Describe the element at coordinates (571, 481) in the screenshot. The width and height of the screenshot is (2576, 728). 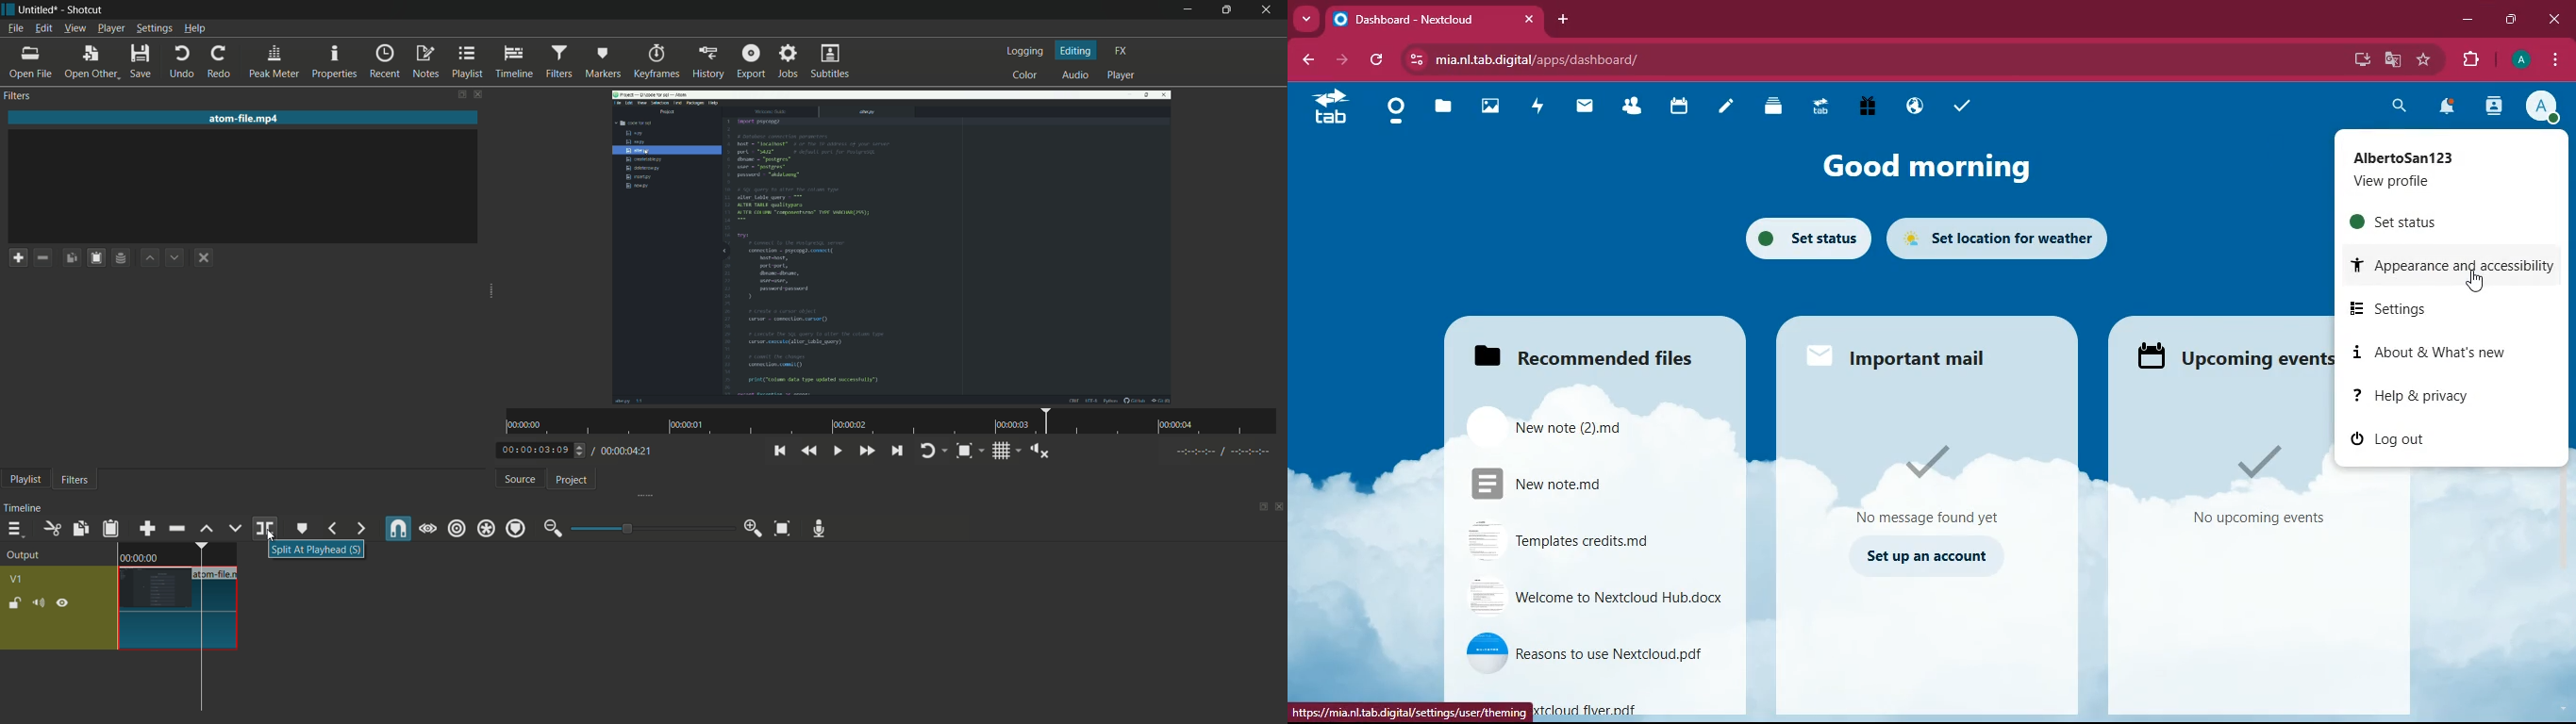
I see `project` at that location.